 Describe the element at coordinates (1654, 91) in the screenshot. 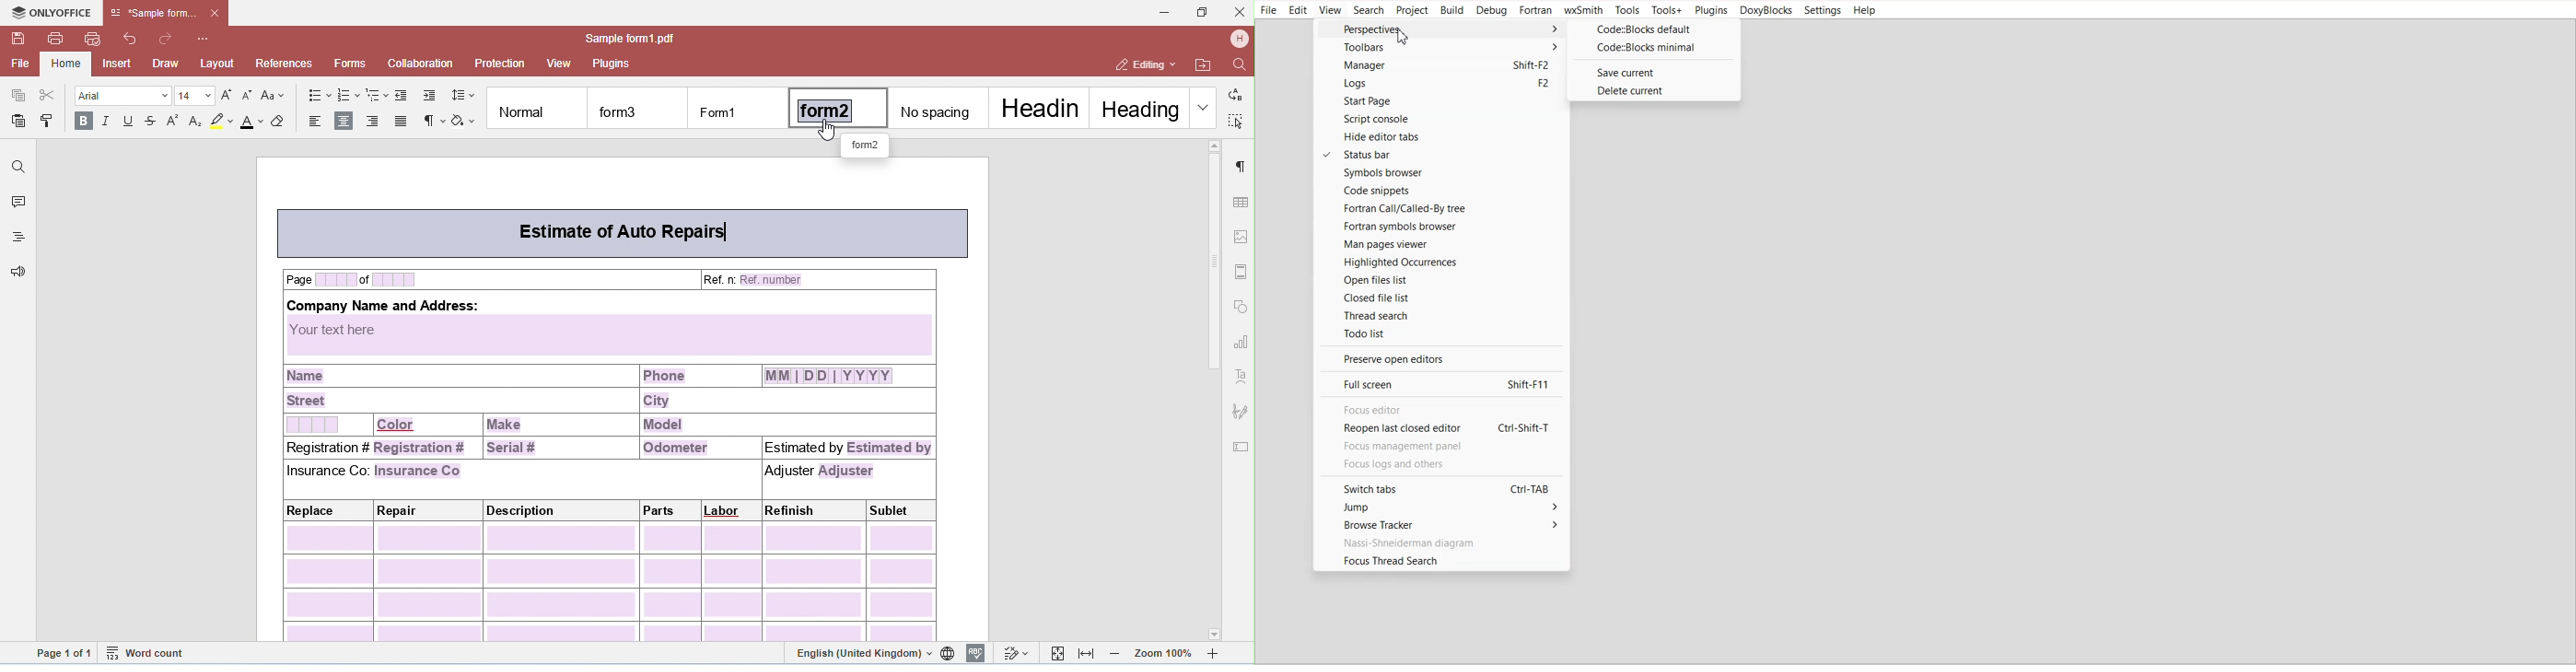

I see `Delete current` at that location.